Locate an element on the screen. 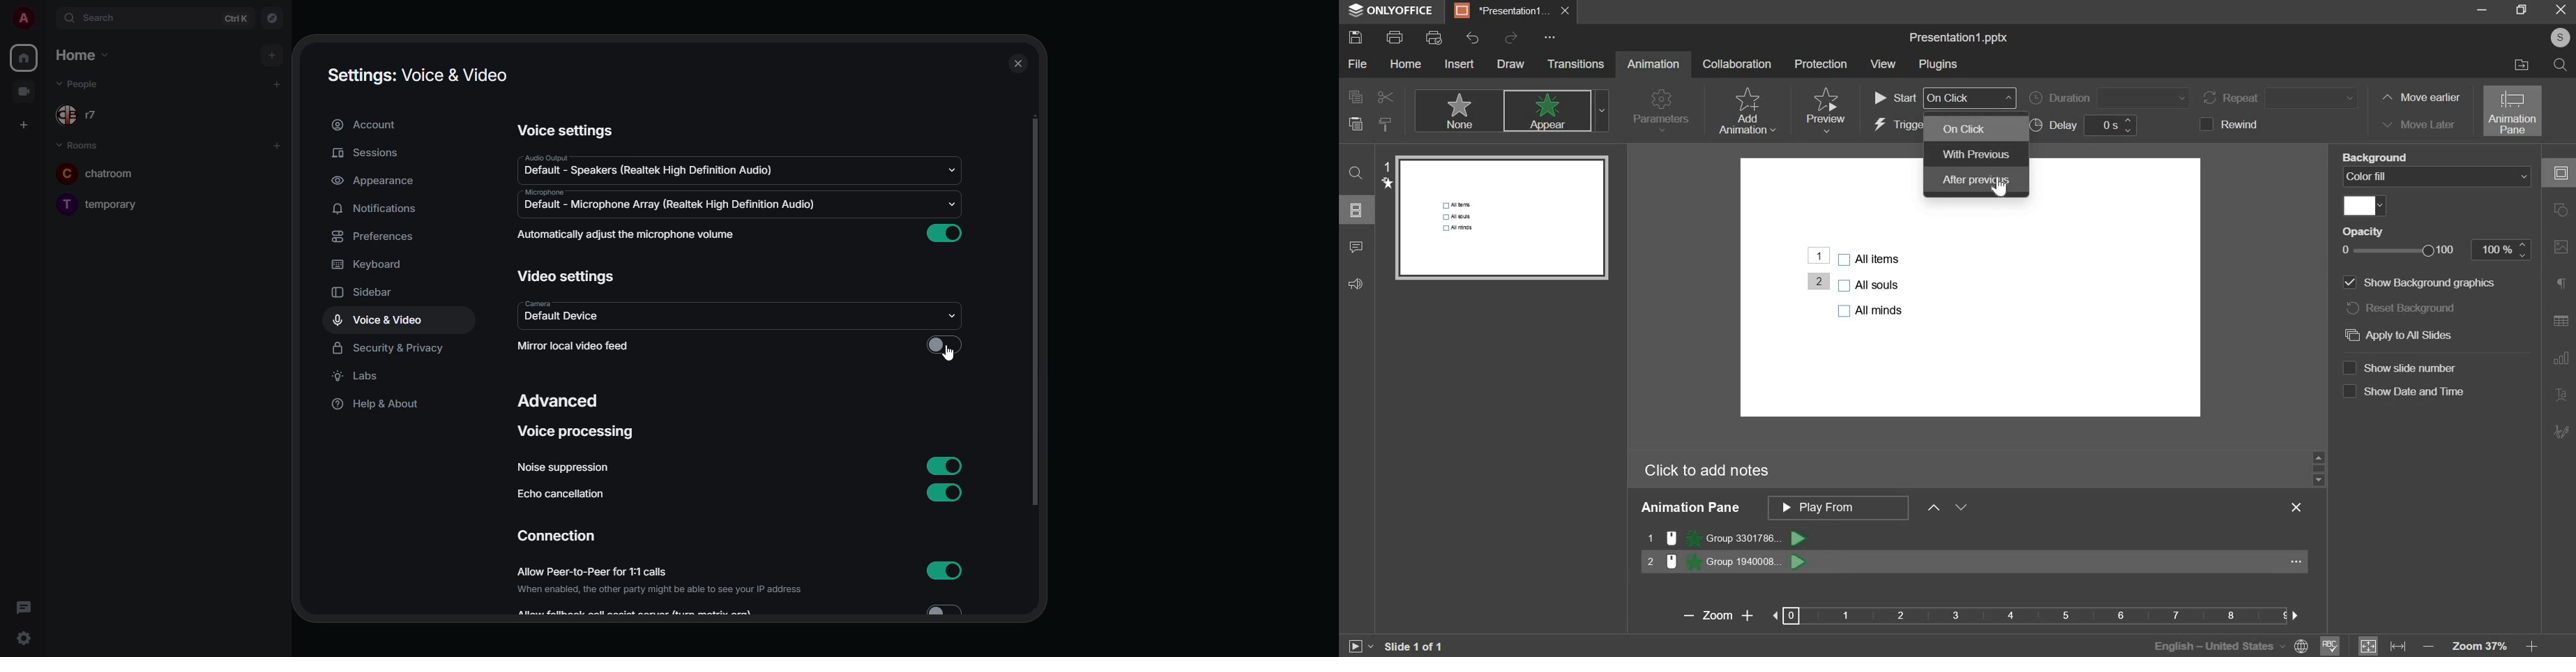 Image resolution: width=2576 pixels, height=672 pixels. notifications is located at coordinates (381, 209).